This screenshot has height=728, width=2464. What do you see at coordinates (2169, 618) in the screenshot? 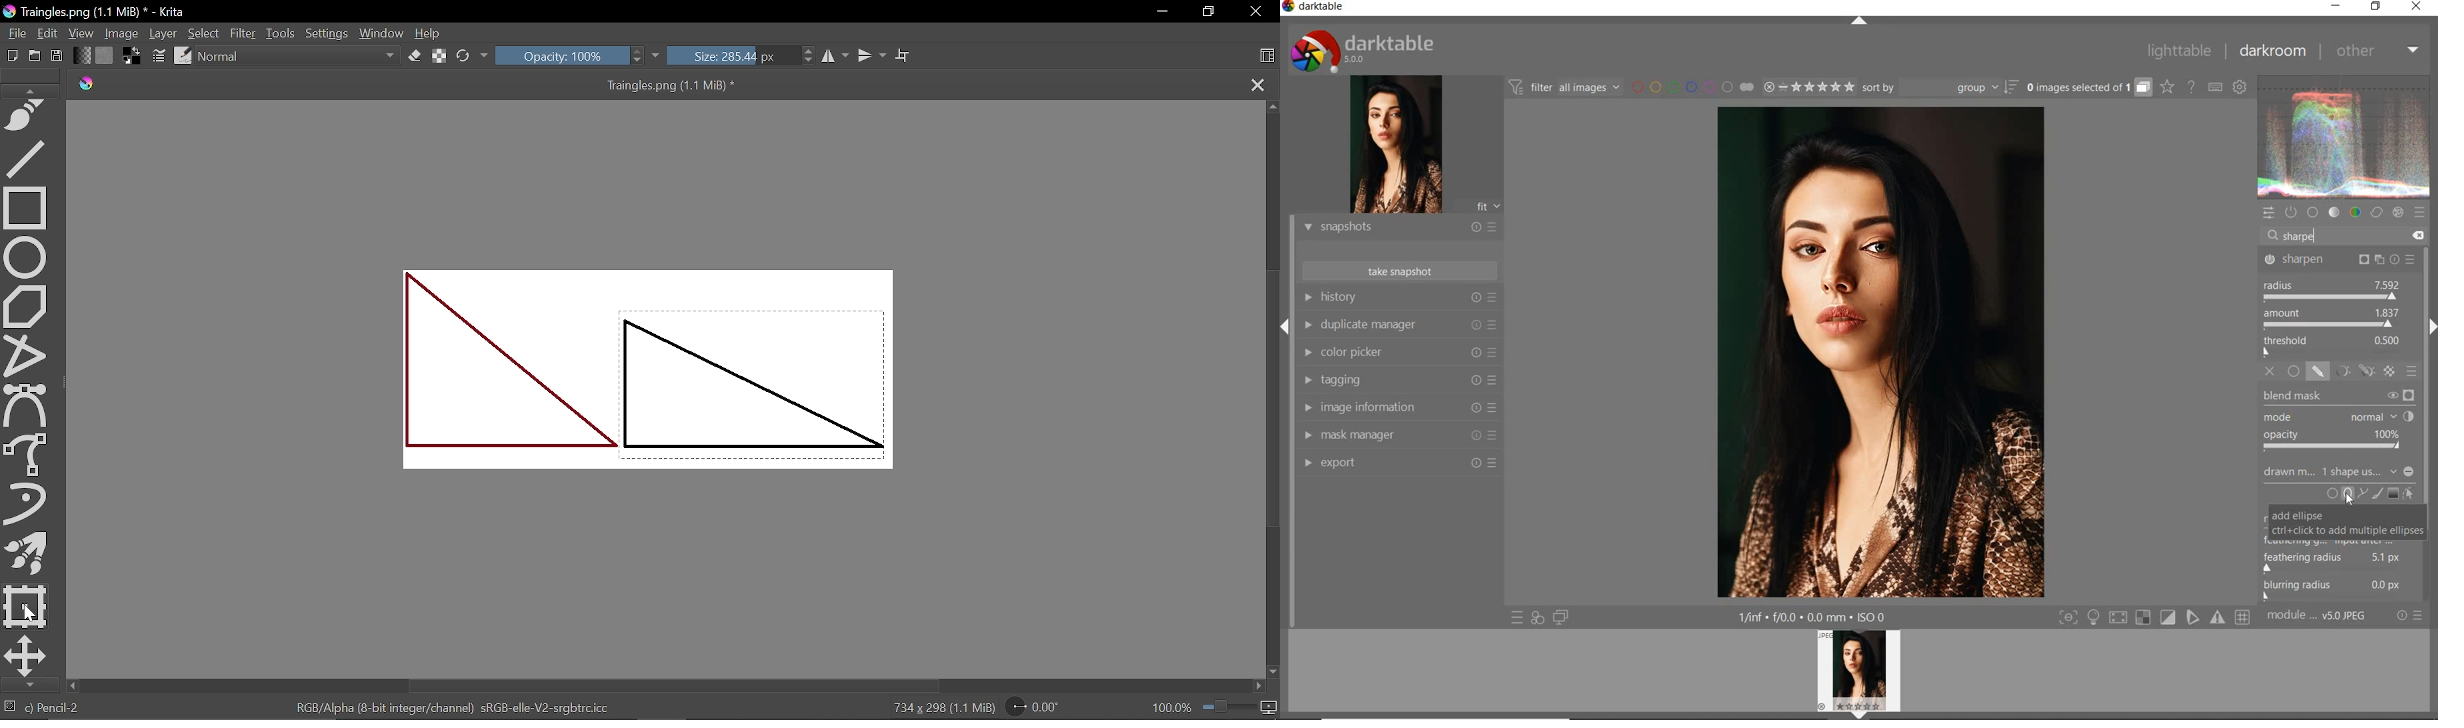
I see `sign ` at bounding box center [2169, 618].